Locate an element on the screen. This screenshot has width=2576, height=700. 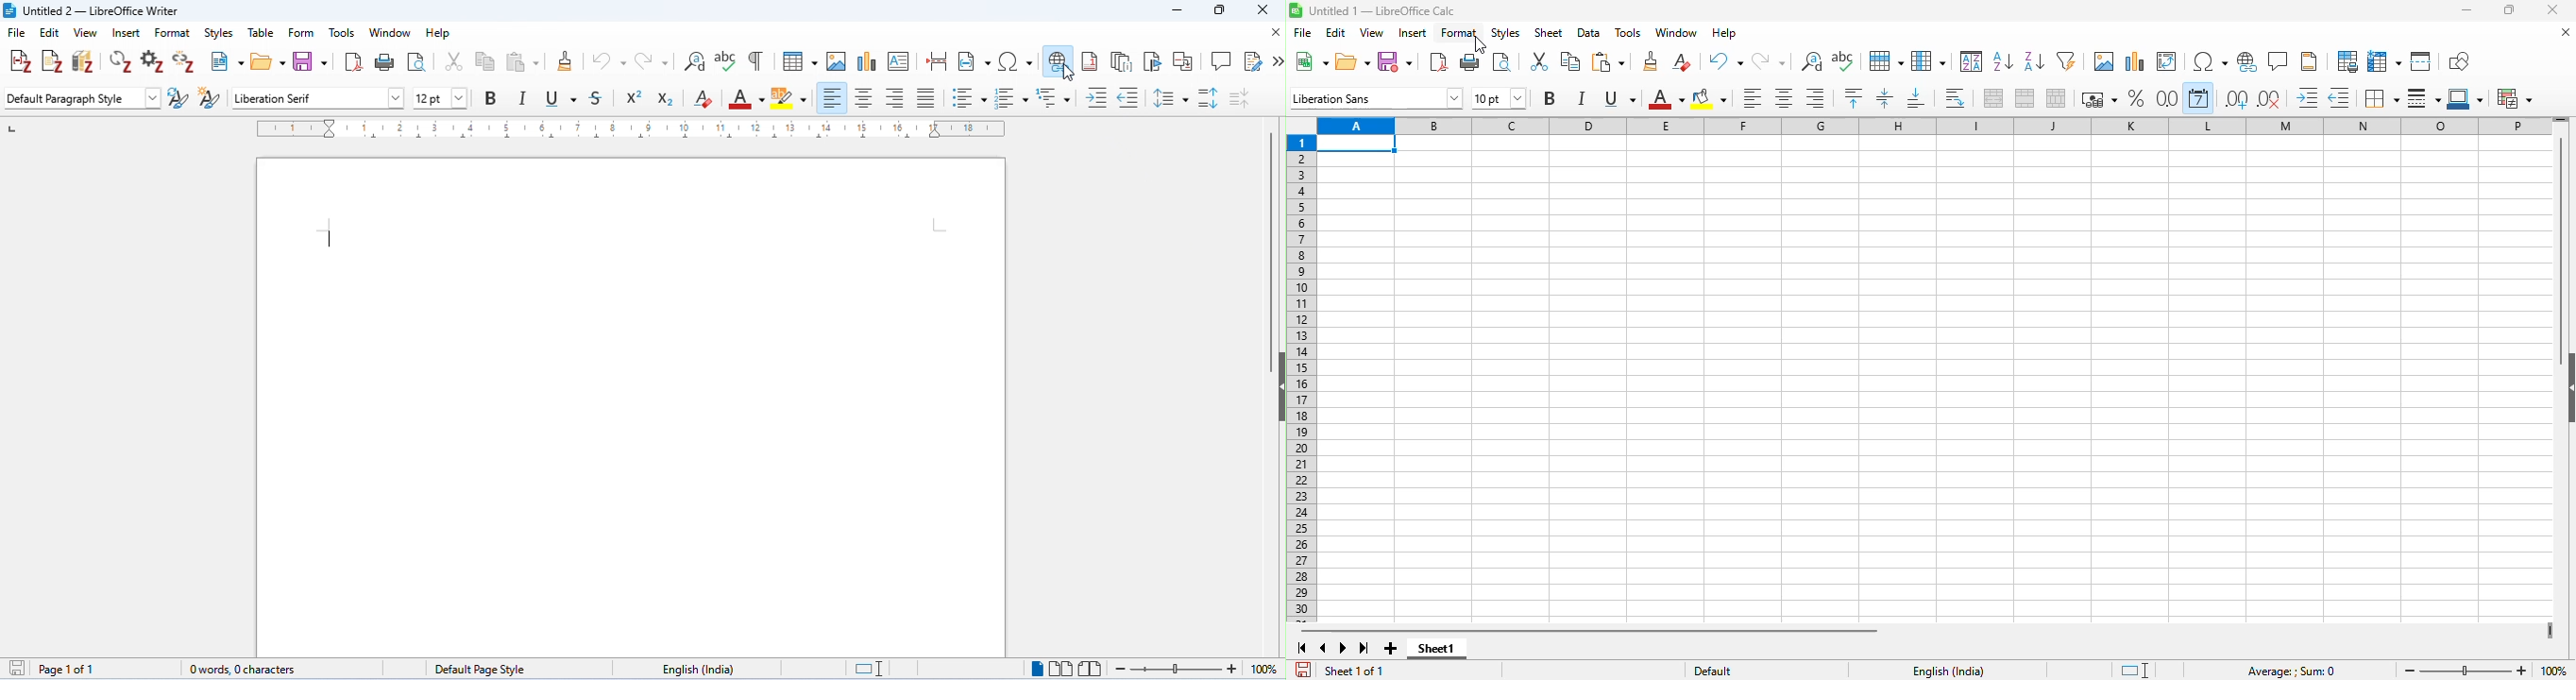
help is located at coordinates (439, 34).